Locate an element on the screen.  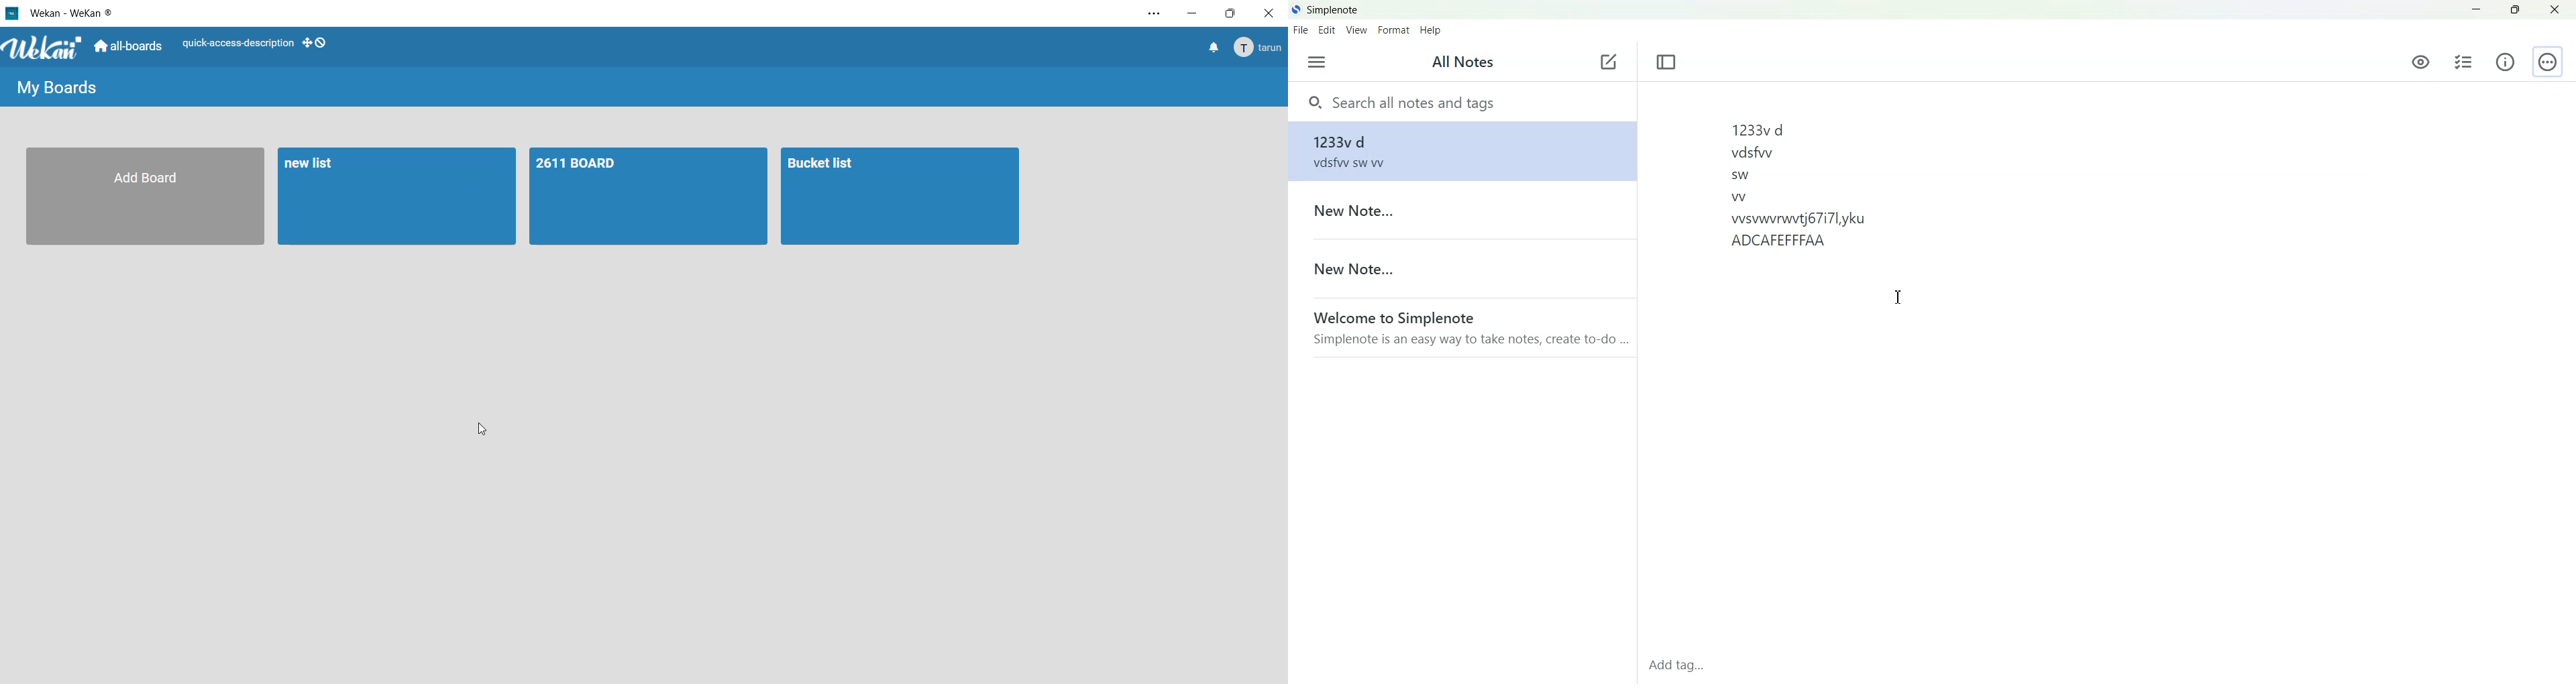
Close is located at coordinates (2554, 9).